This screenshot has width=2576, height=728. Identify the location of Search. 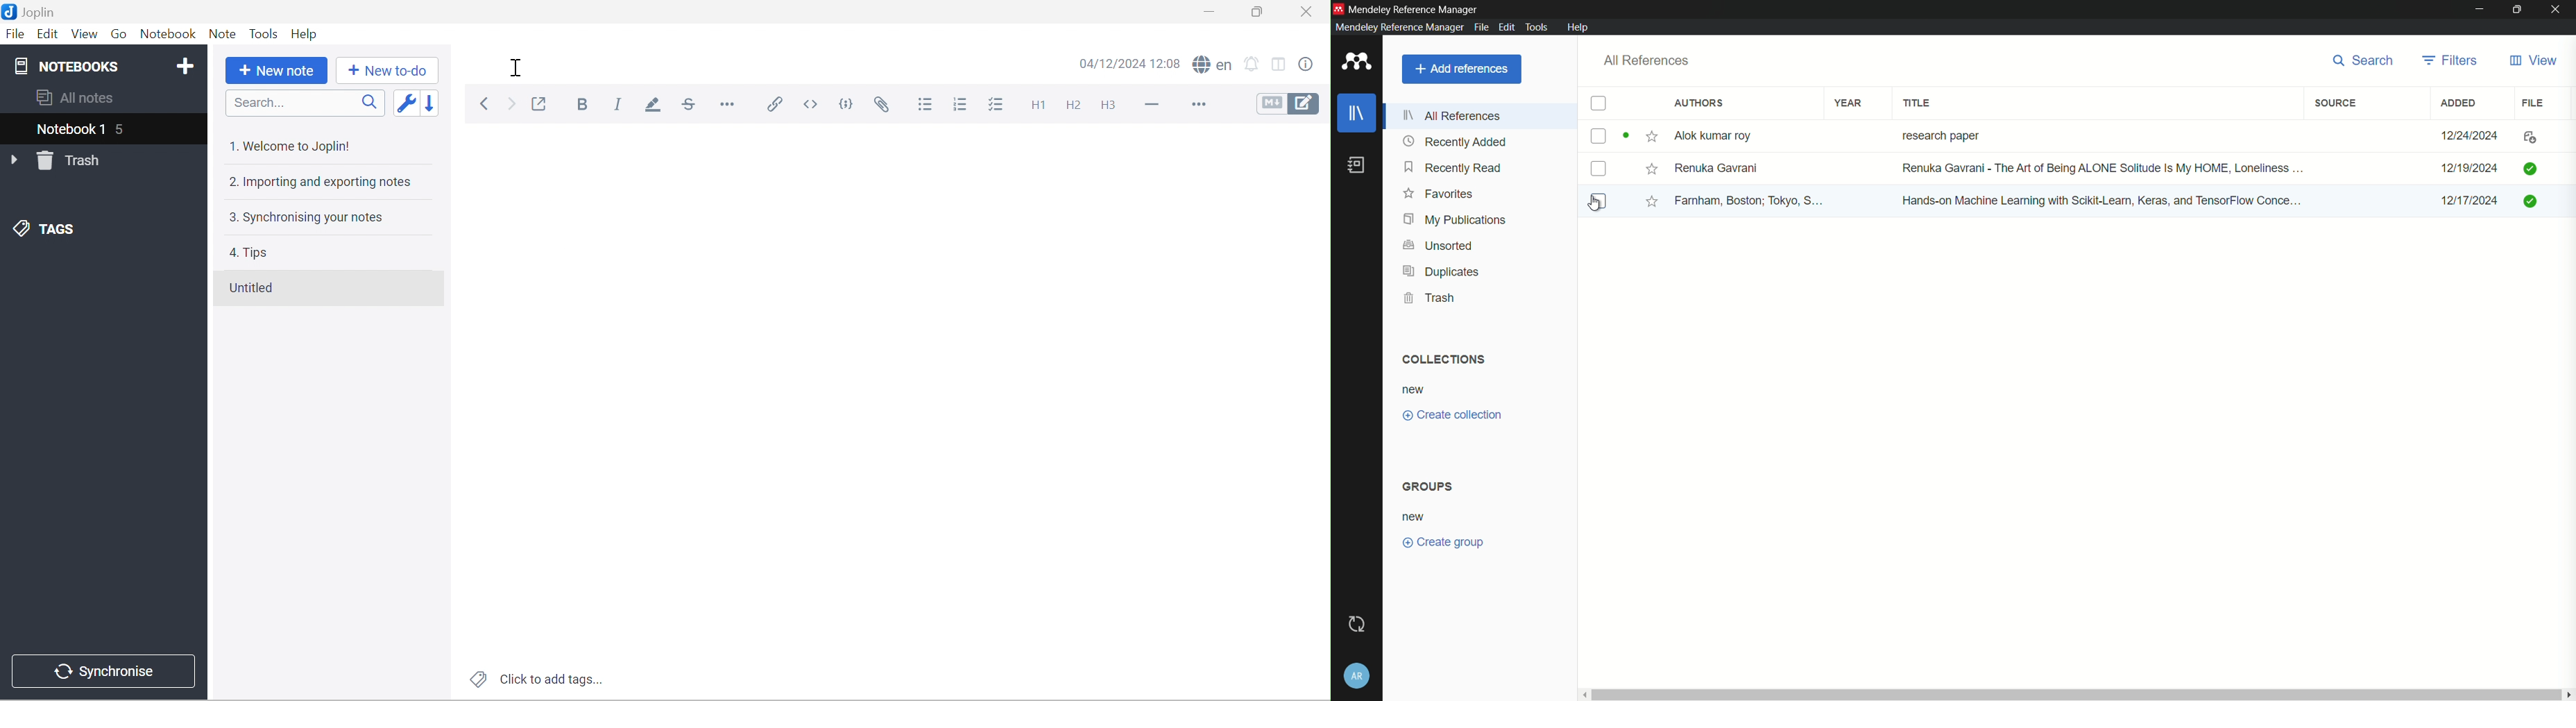
(307, 104).